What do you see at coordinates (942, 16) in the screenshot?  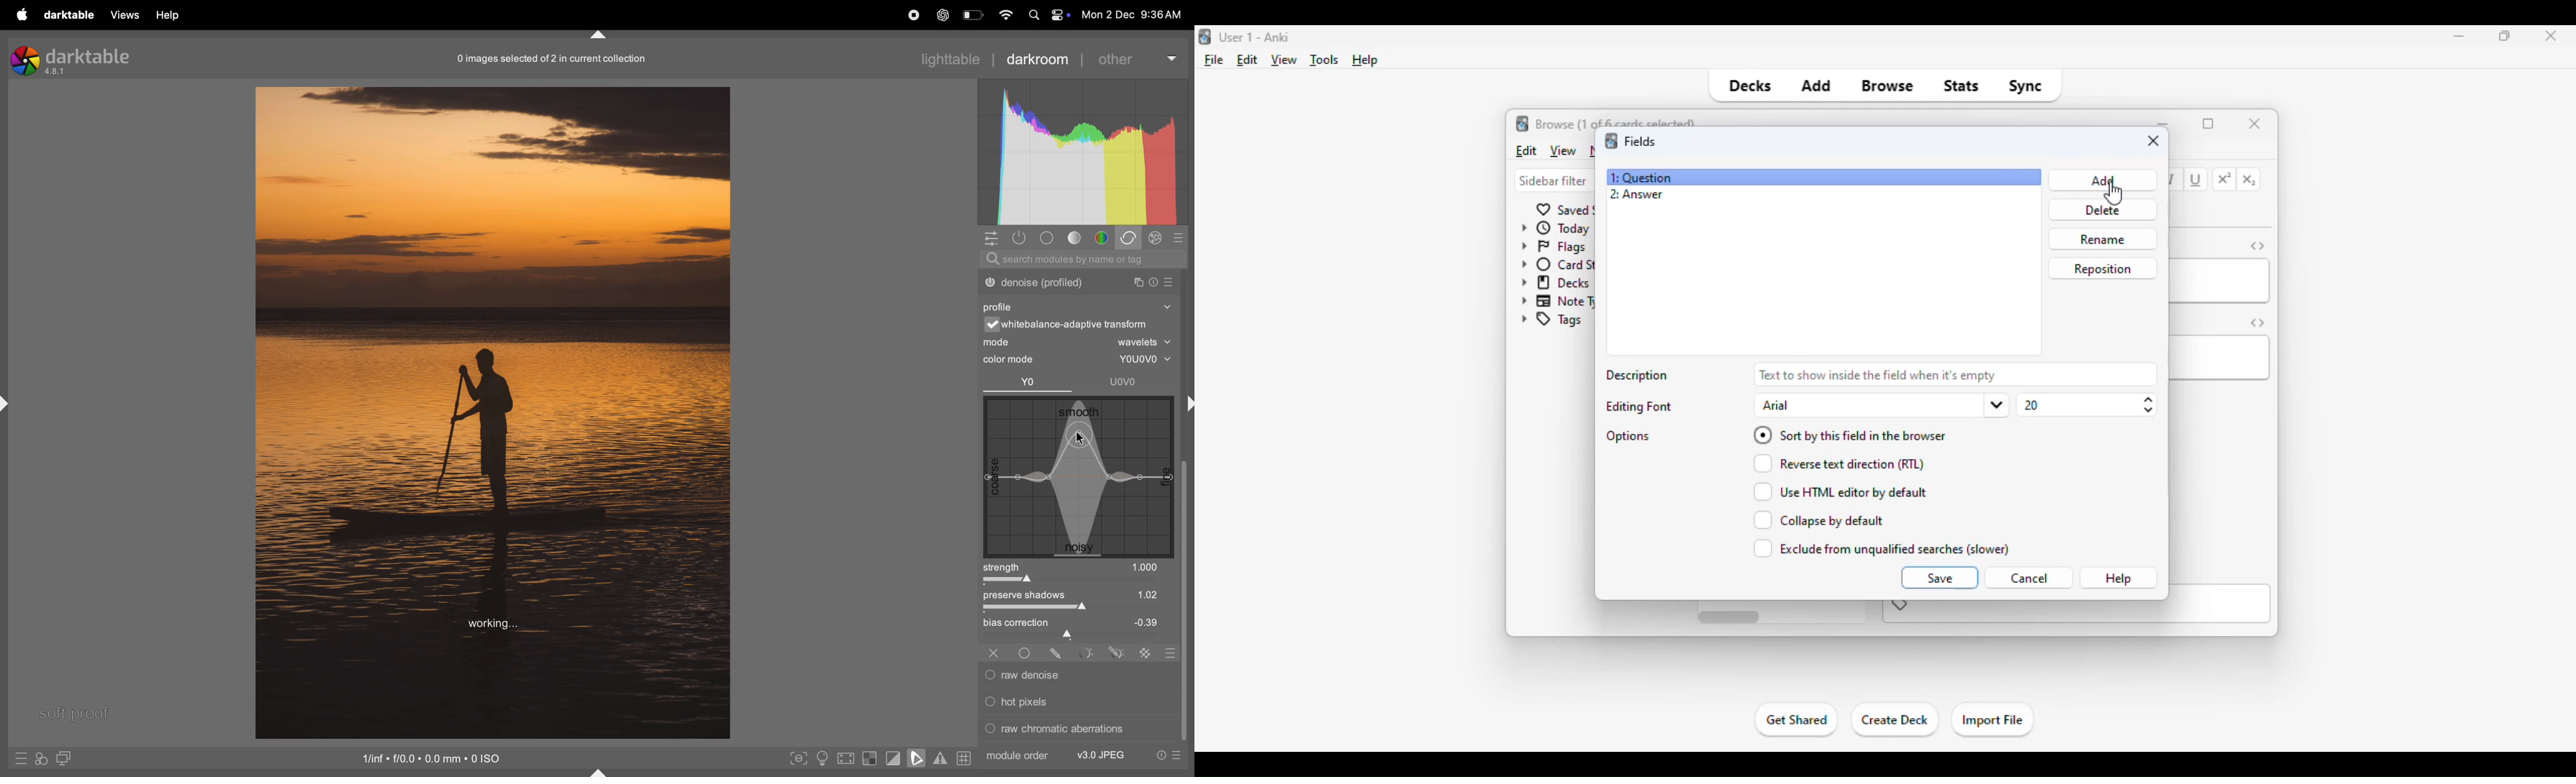 I see `chatgpt` at bounding box center [942, 16].